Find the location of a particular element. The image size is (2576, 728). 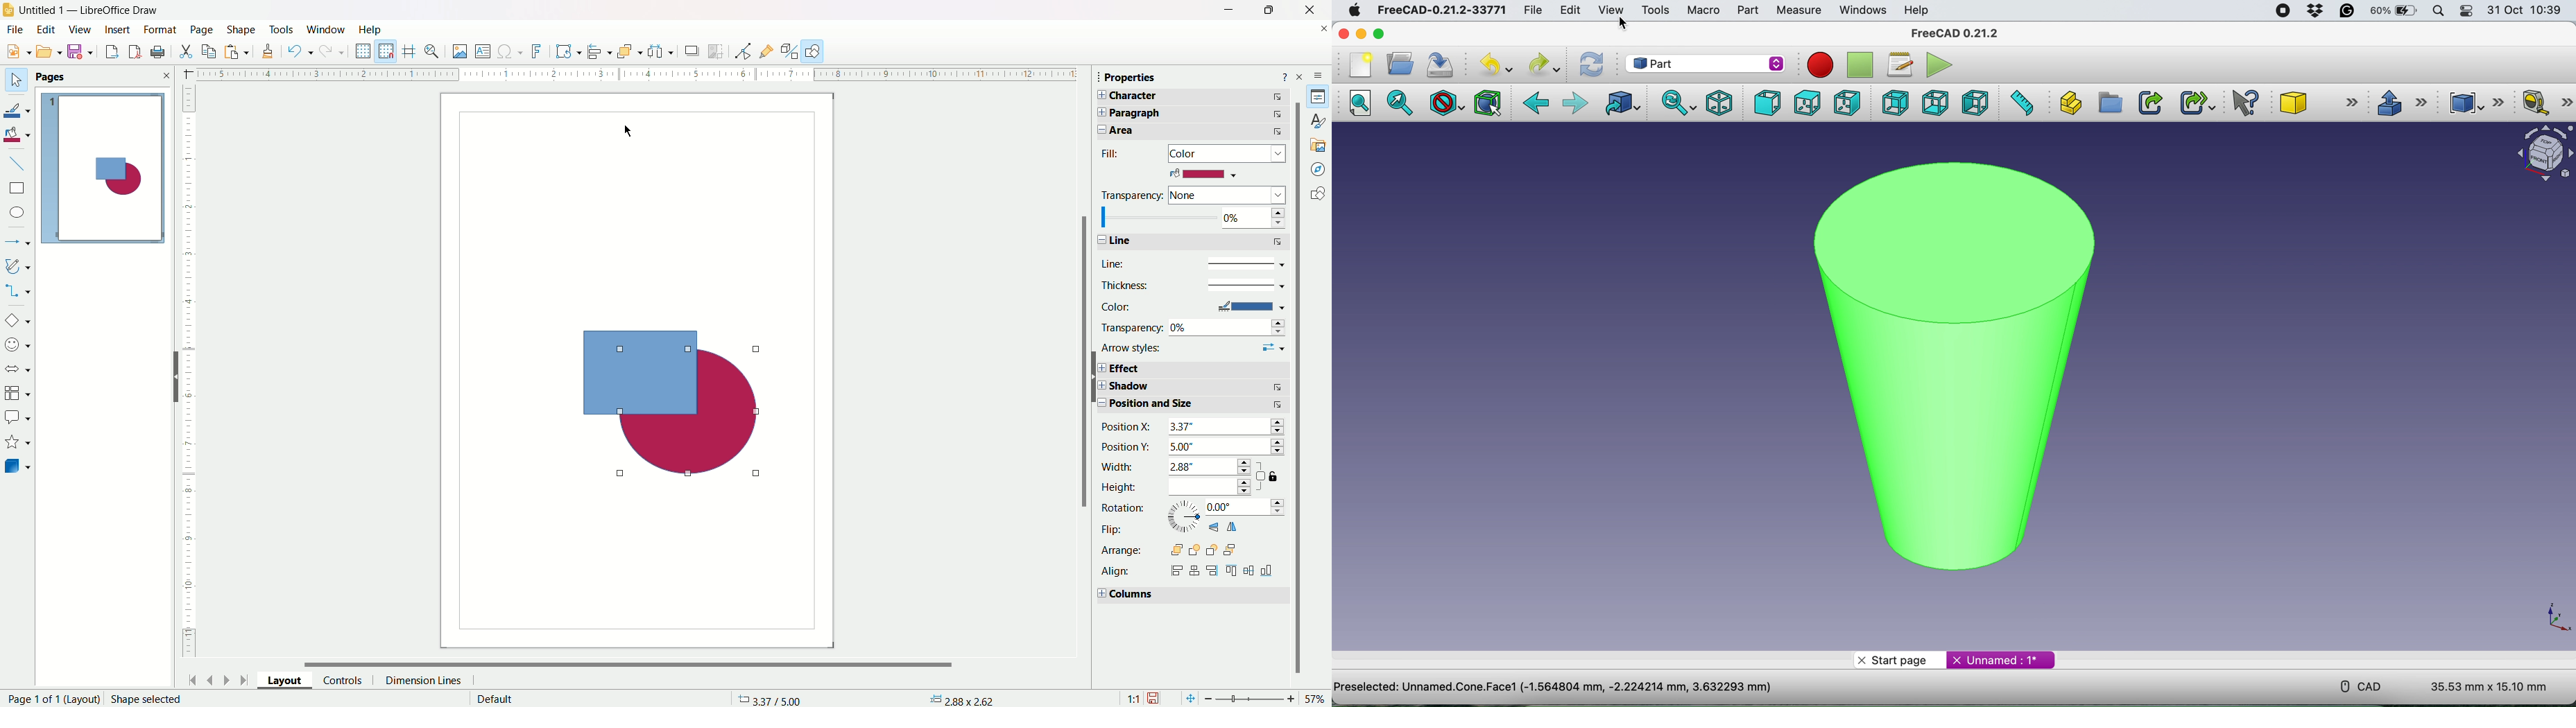

compound tools is located at coordinates (2474, 101).